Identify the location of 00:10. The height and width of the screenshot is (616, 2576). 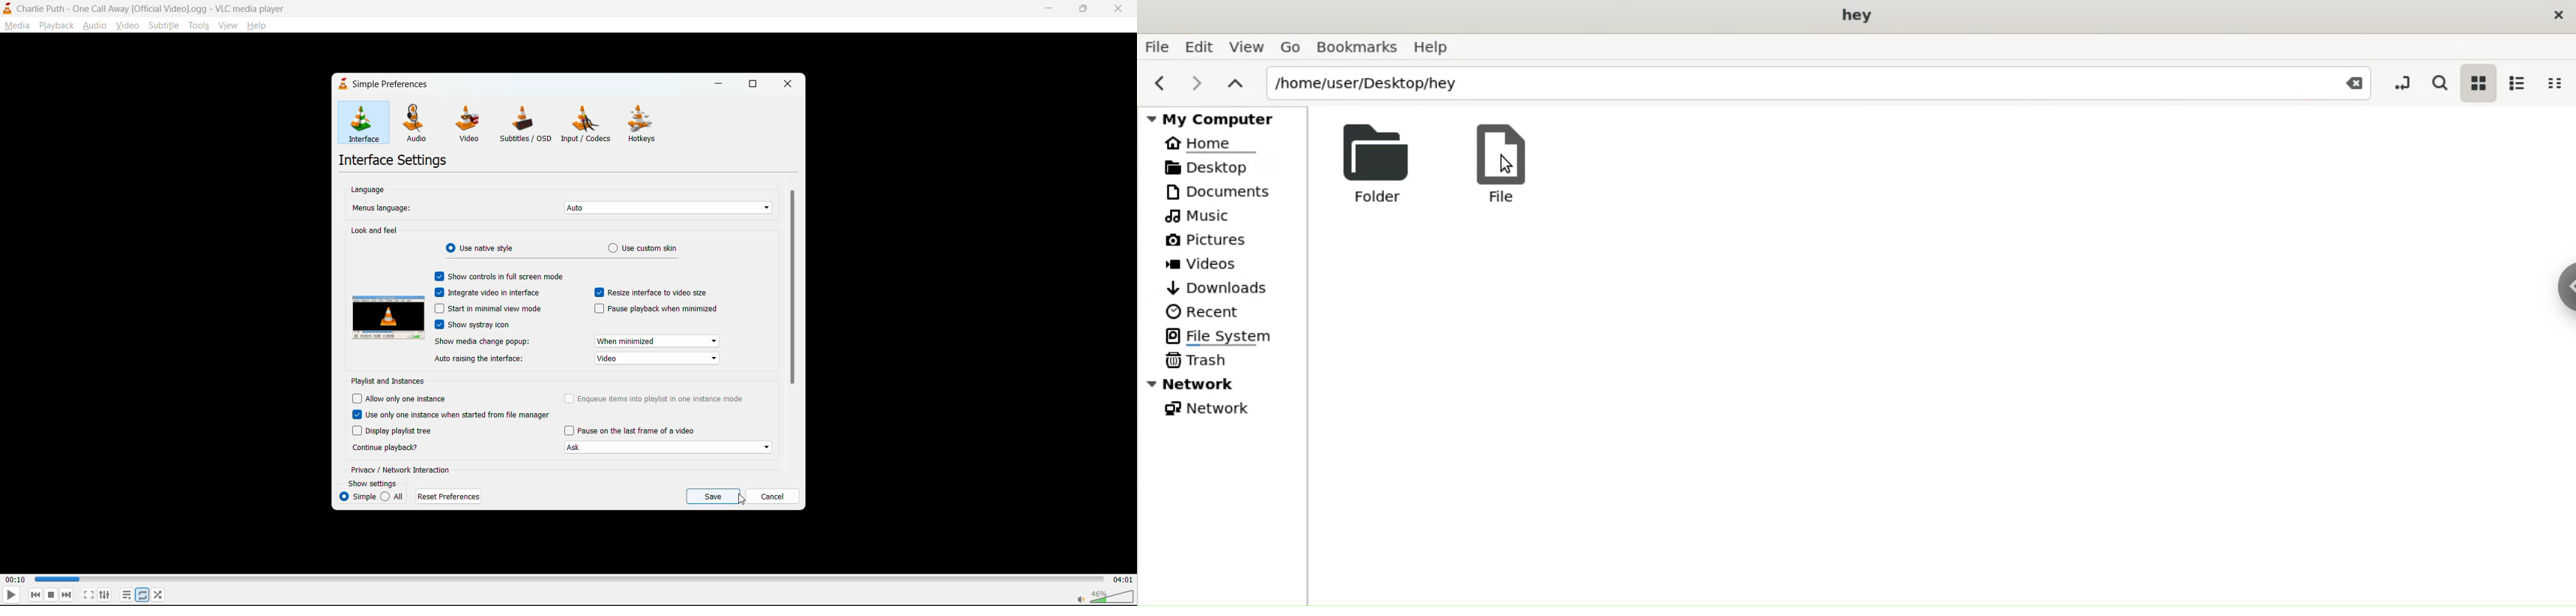
(17, 577).